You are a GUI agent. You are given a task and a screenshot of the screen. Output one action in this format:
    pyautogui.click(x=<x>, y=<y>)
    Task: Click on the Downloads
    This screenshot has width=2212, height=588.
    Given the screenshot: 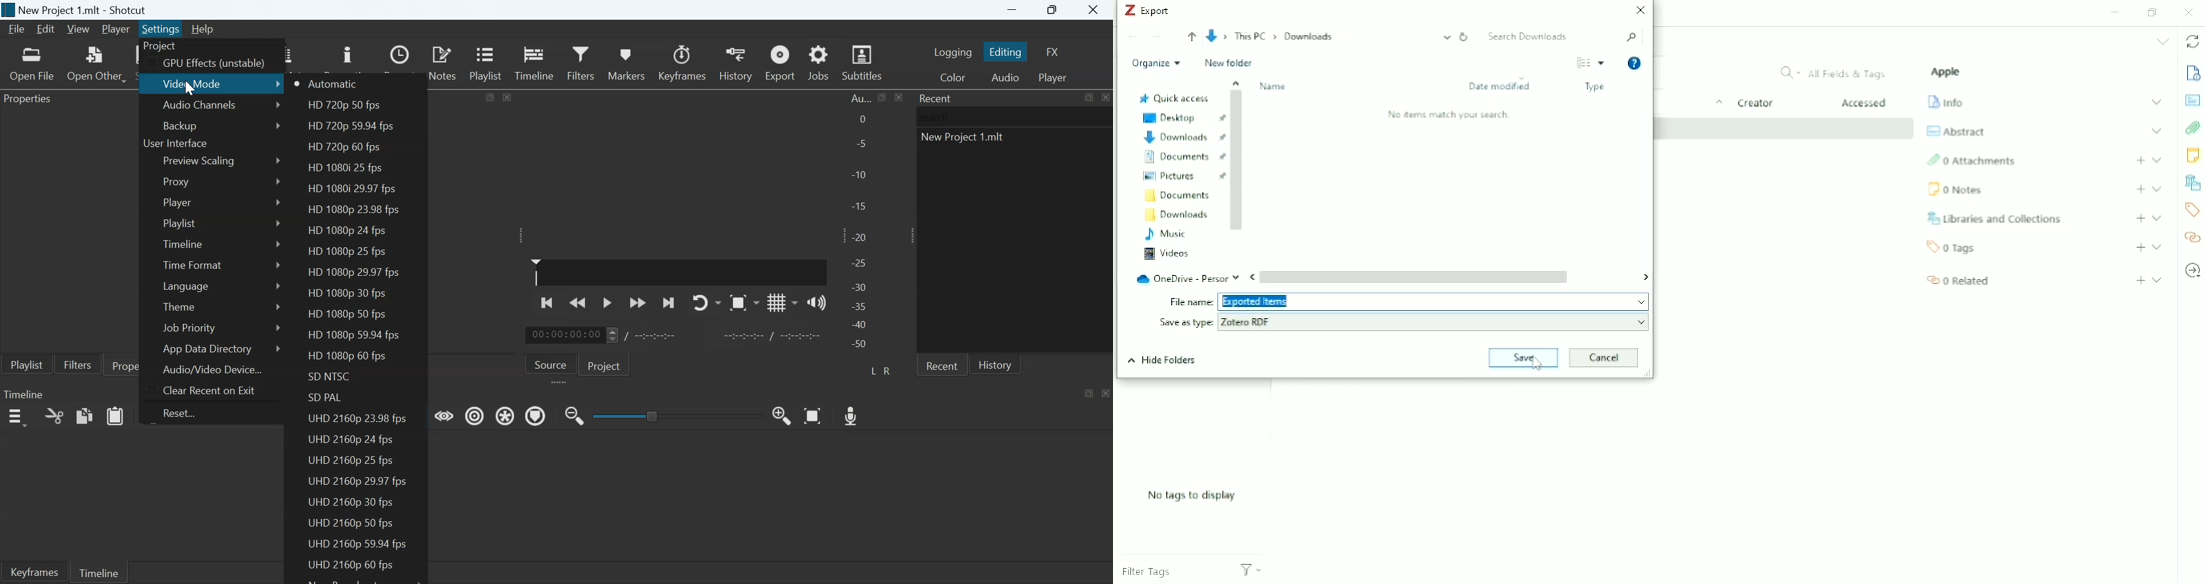 What is the action you would take?
    pyautogui.click(x=1177, y=215)
    